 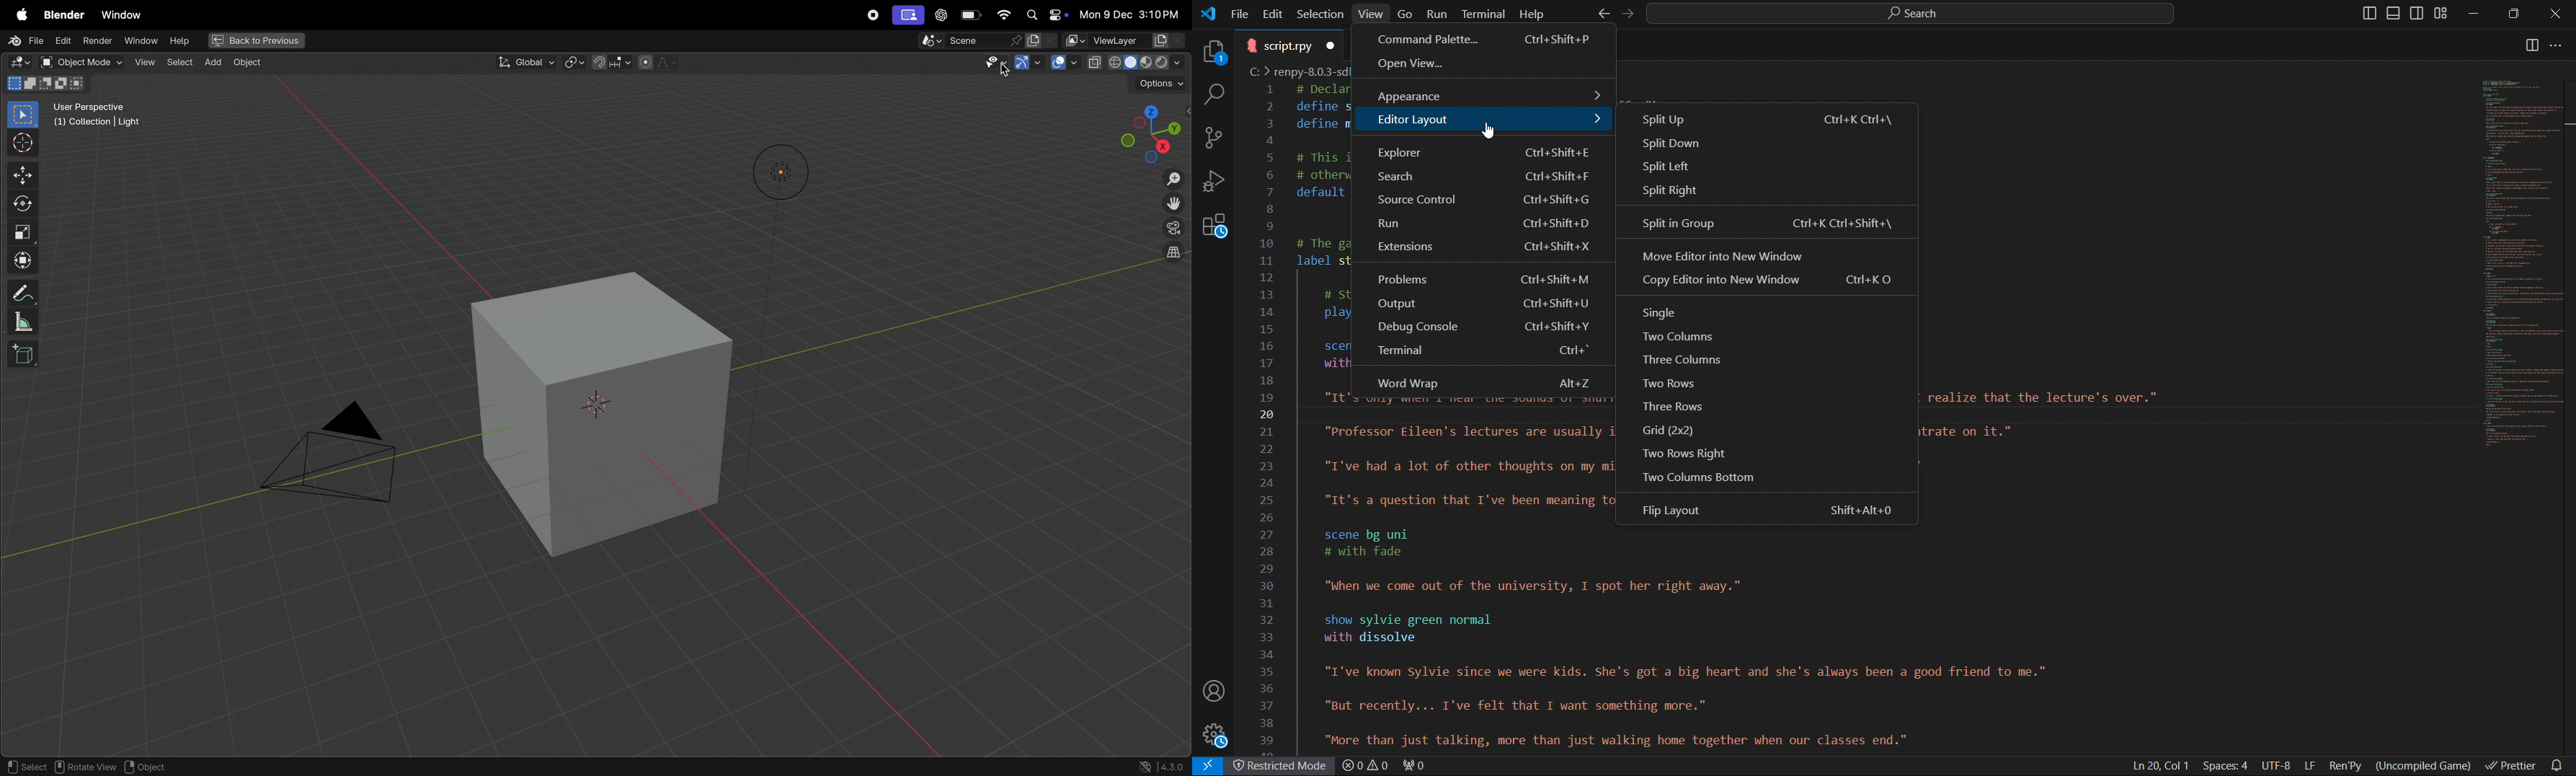 I want to click on Source Control, so click(x=1214, y=138).